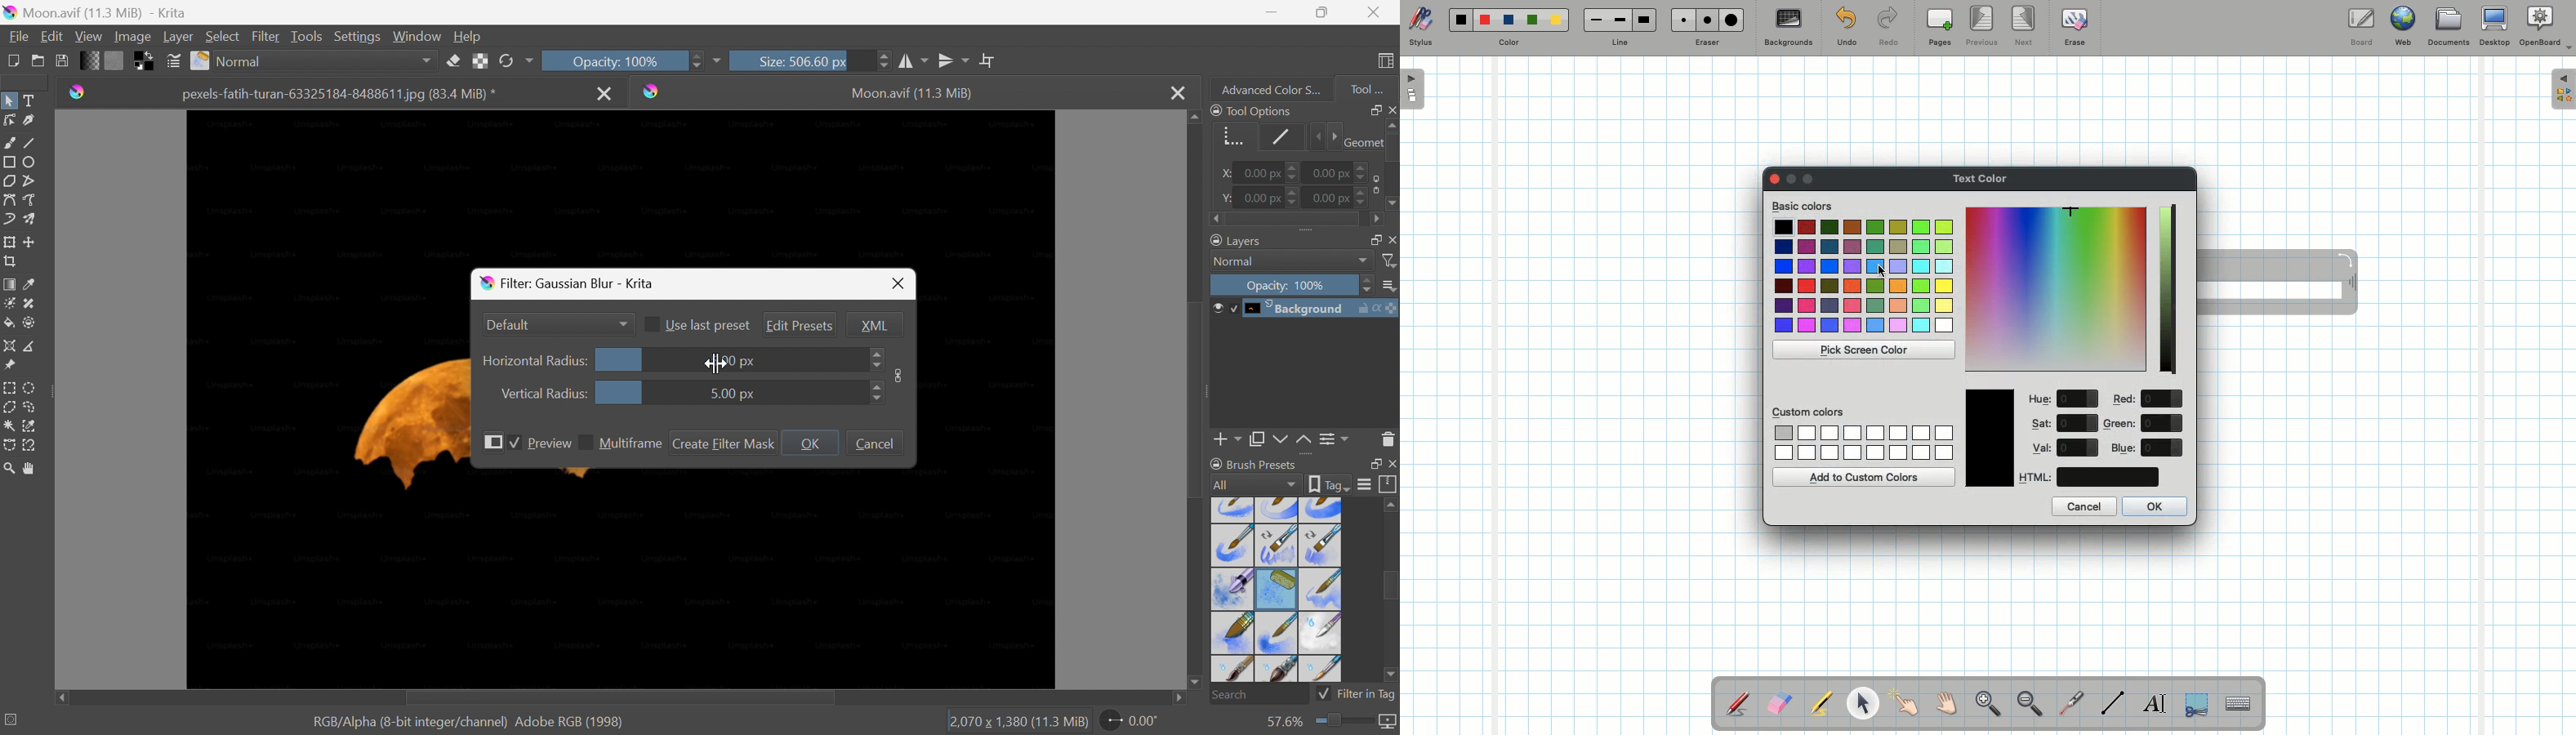 The image size is (2576, 756). What do you see at coordinates (516, 444) in the screenshot?
I see `Checkbox` at bounding box center [516, 444].